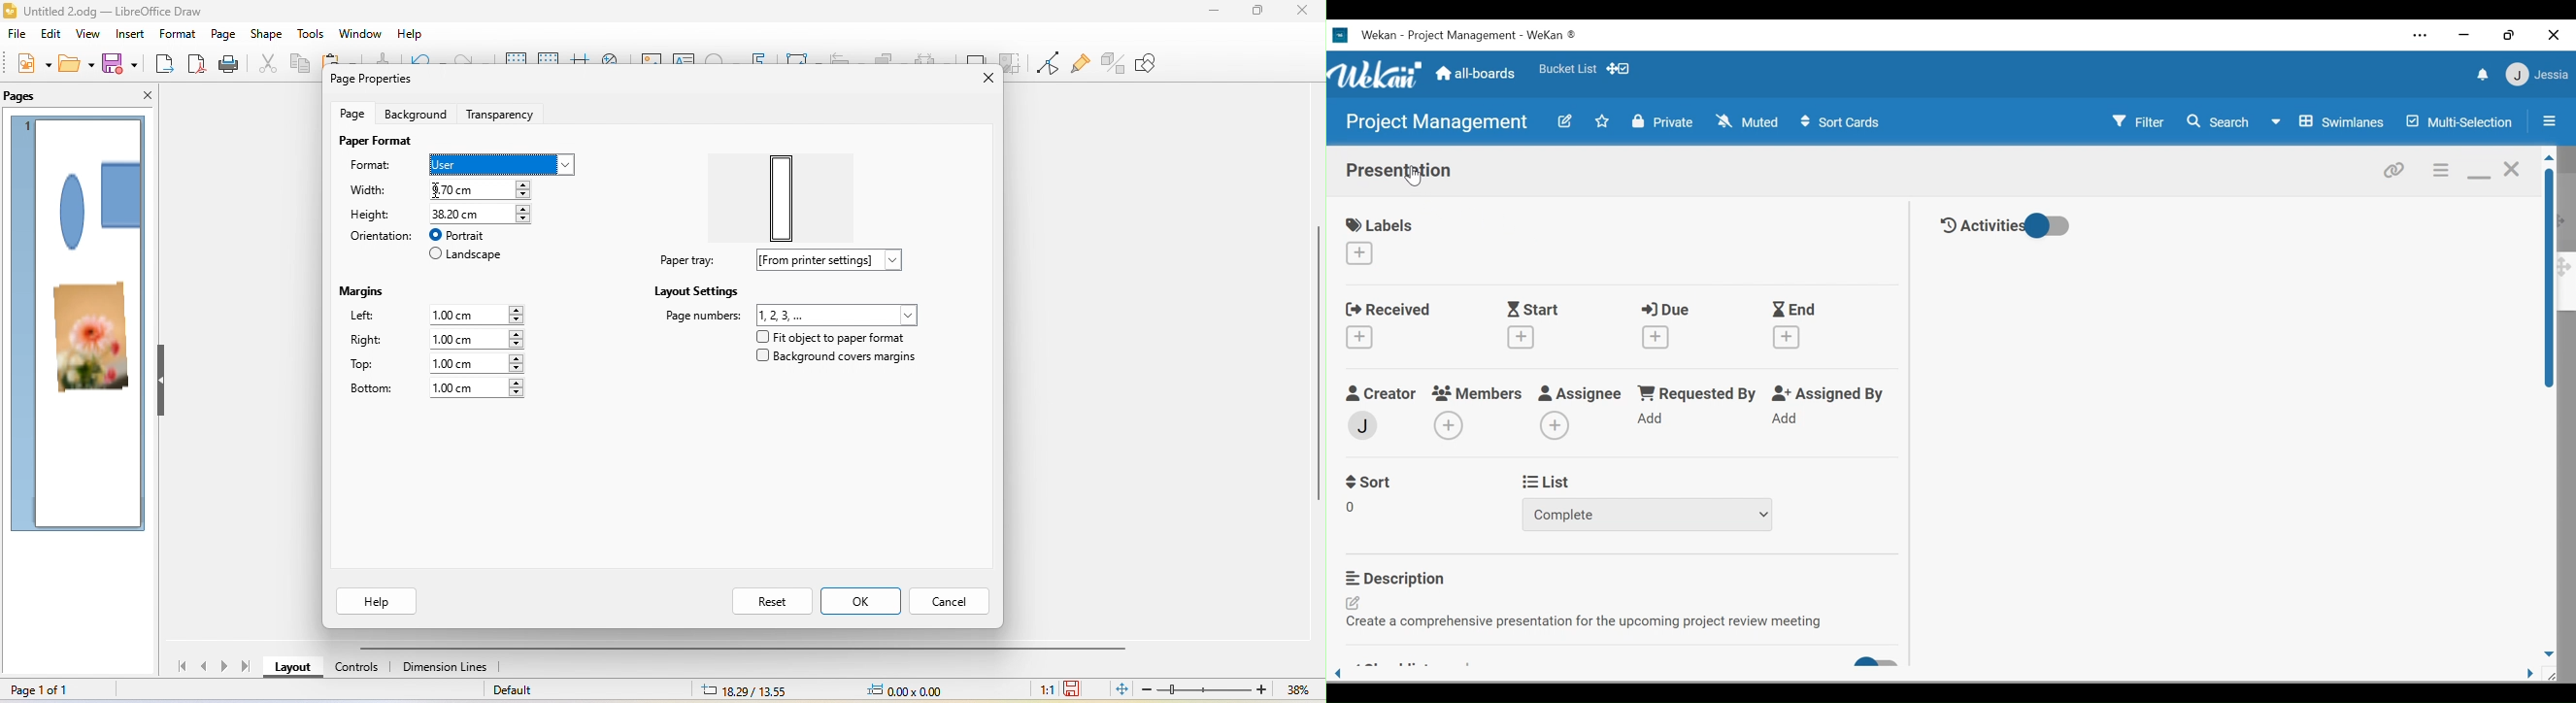 This screenshot has height=728, width=2576. Describe the element at coordinates (1602, 122) in the screenshot. I see `Toggle favorites` at that location.